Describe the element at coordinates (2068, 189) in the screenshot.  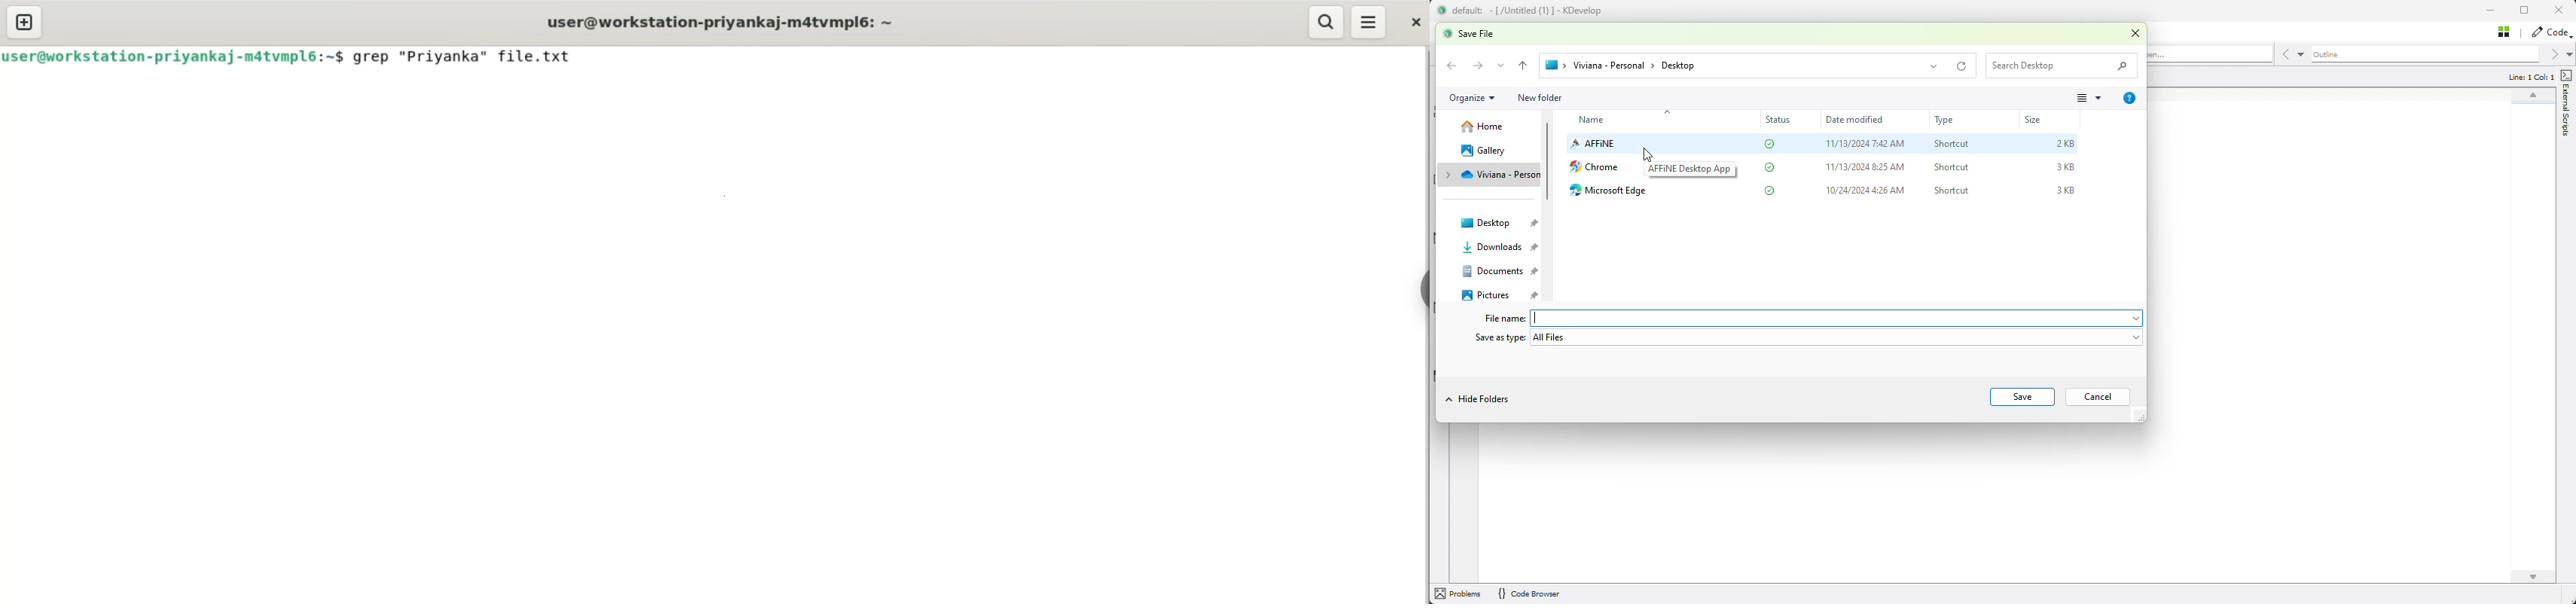
I see `3KB` at that location.